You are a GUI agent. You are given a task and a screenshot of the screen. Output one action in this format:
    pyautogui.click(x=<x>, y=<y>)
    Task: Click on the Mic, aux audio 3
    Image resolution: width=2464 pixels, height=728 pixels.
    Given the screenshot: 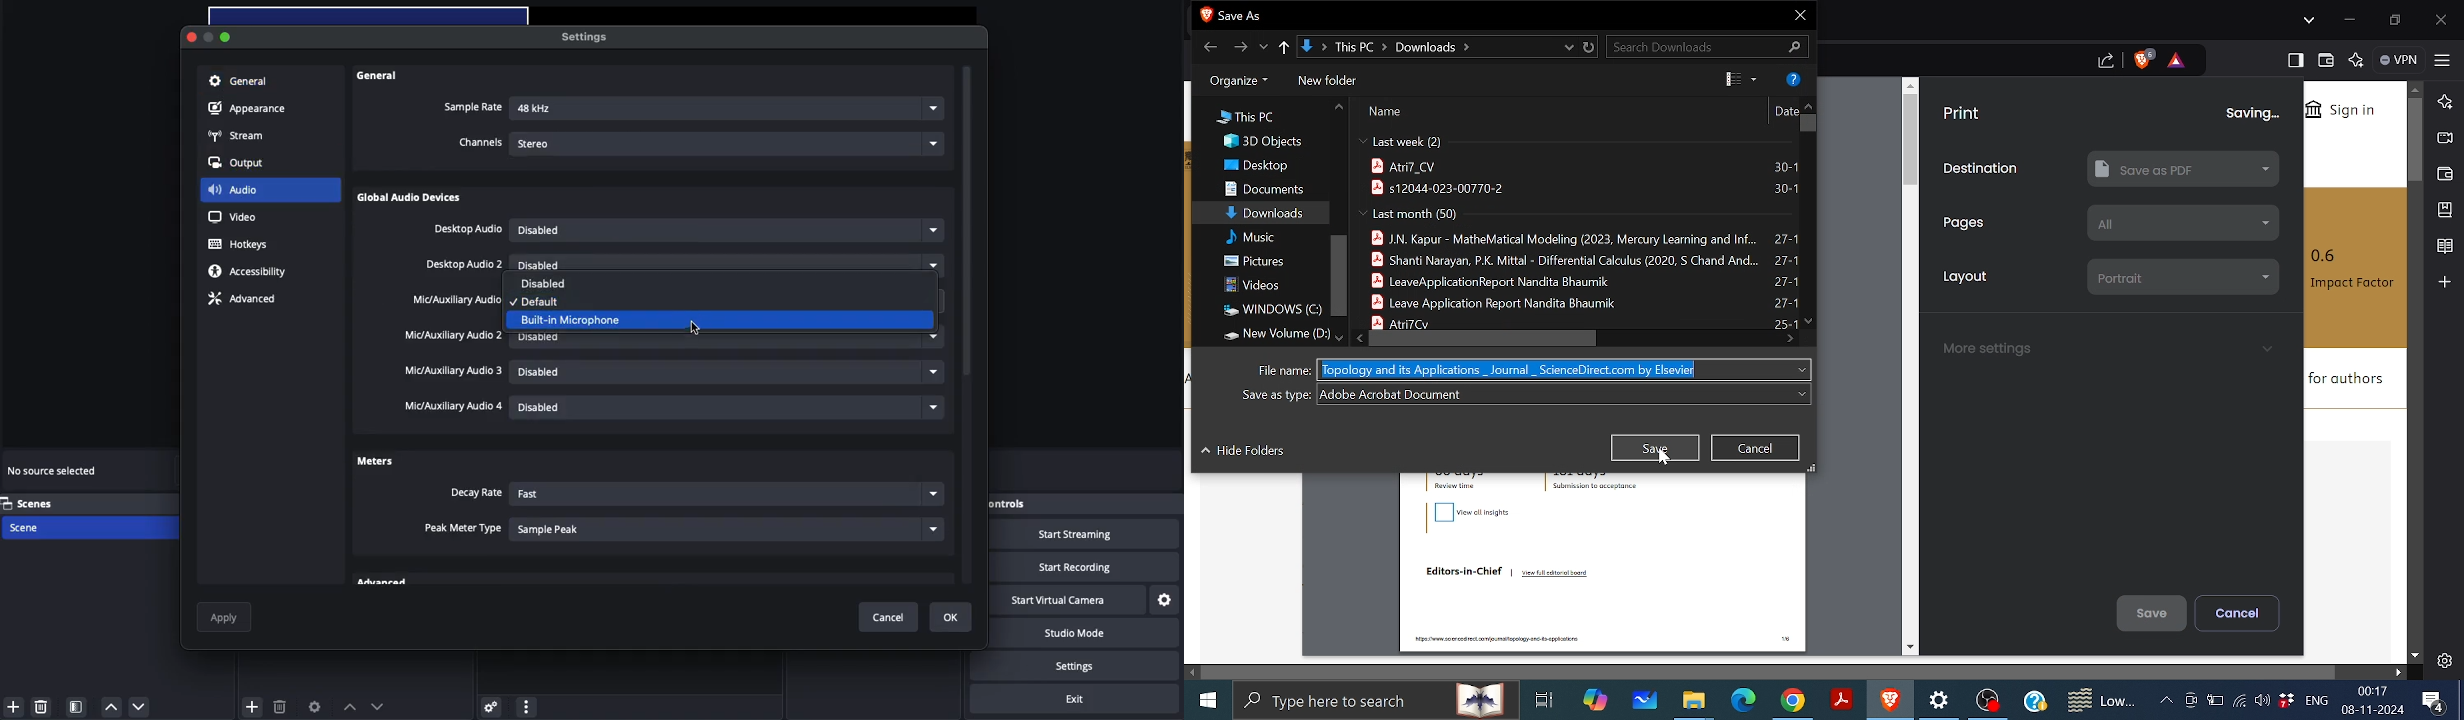 What is the action you would take?
    pyautogui.click(x=455, y=372)
    